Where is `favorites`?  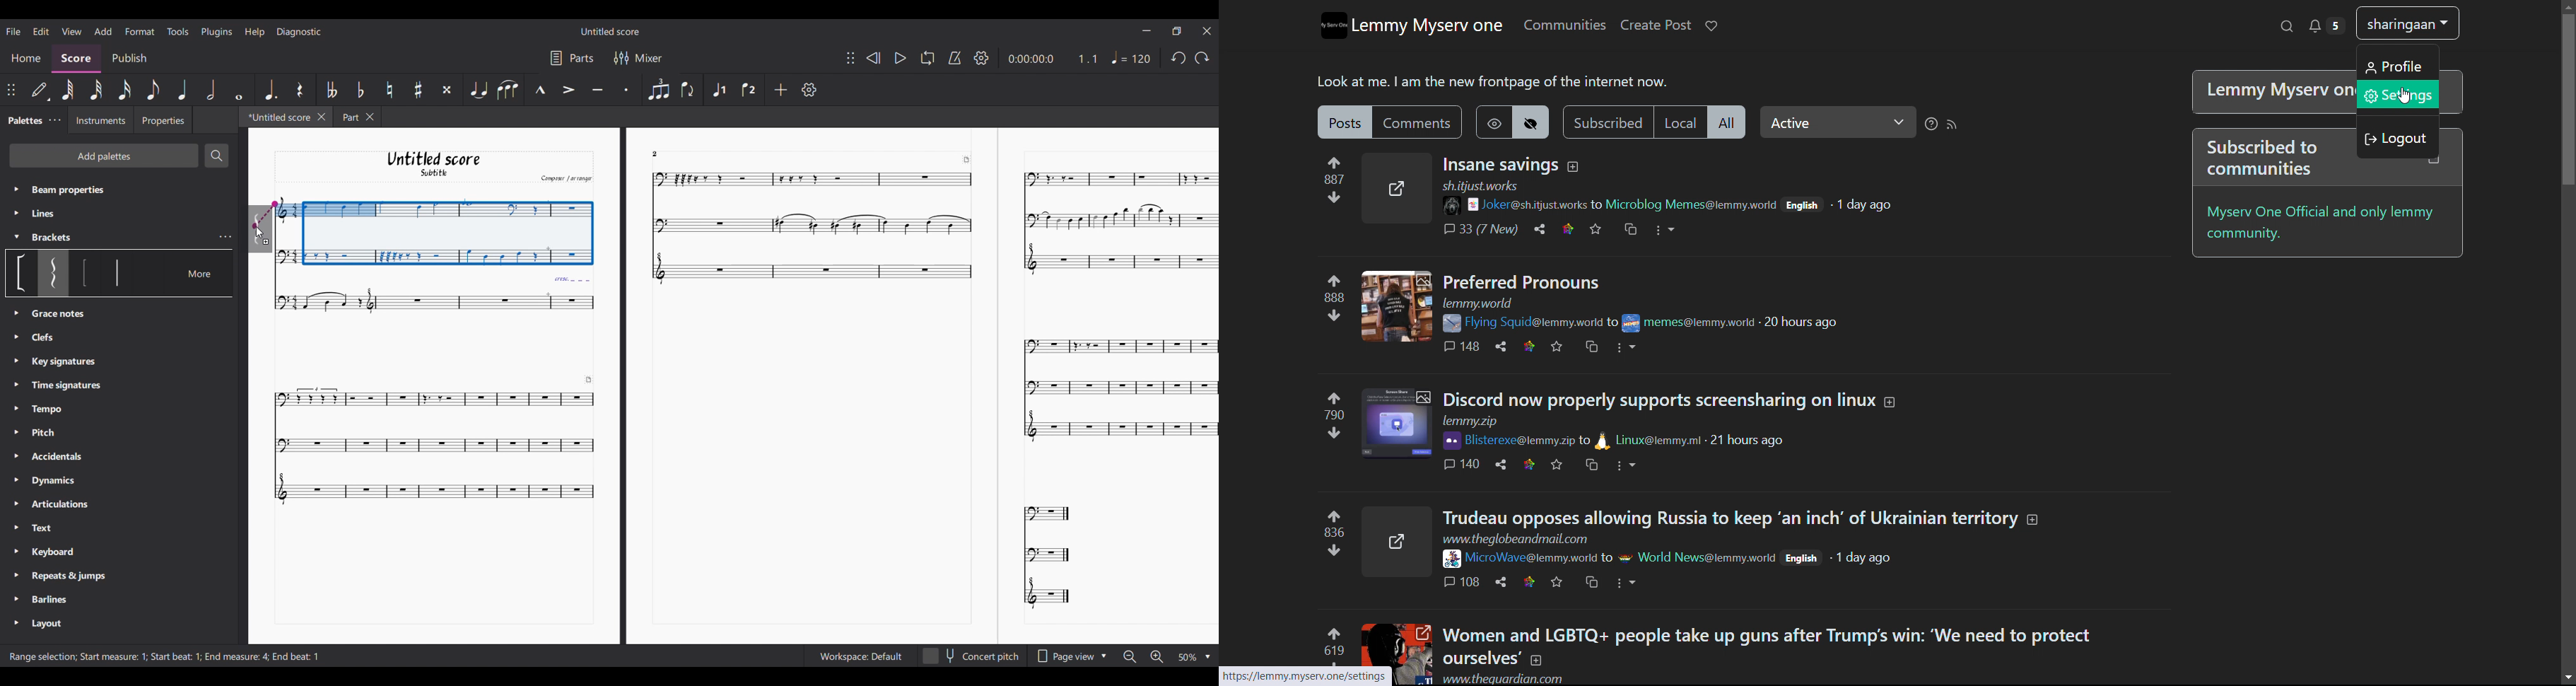 favorites is located at coordinates (1557, 347).